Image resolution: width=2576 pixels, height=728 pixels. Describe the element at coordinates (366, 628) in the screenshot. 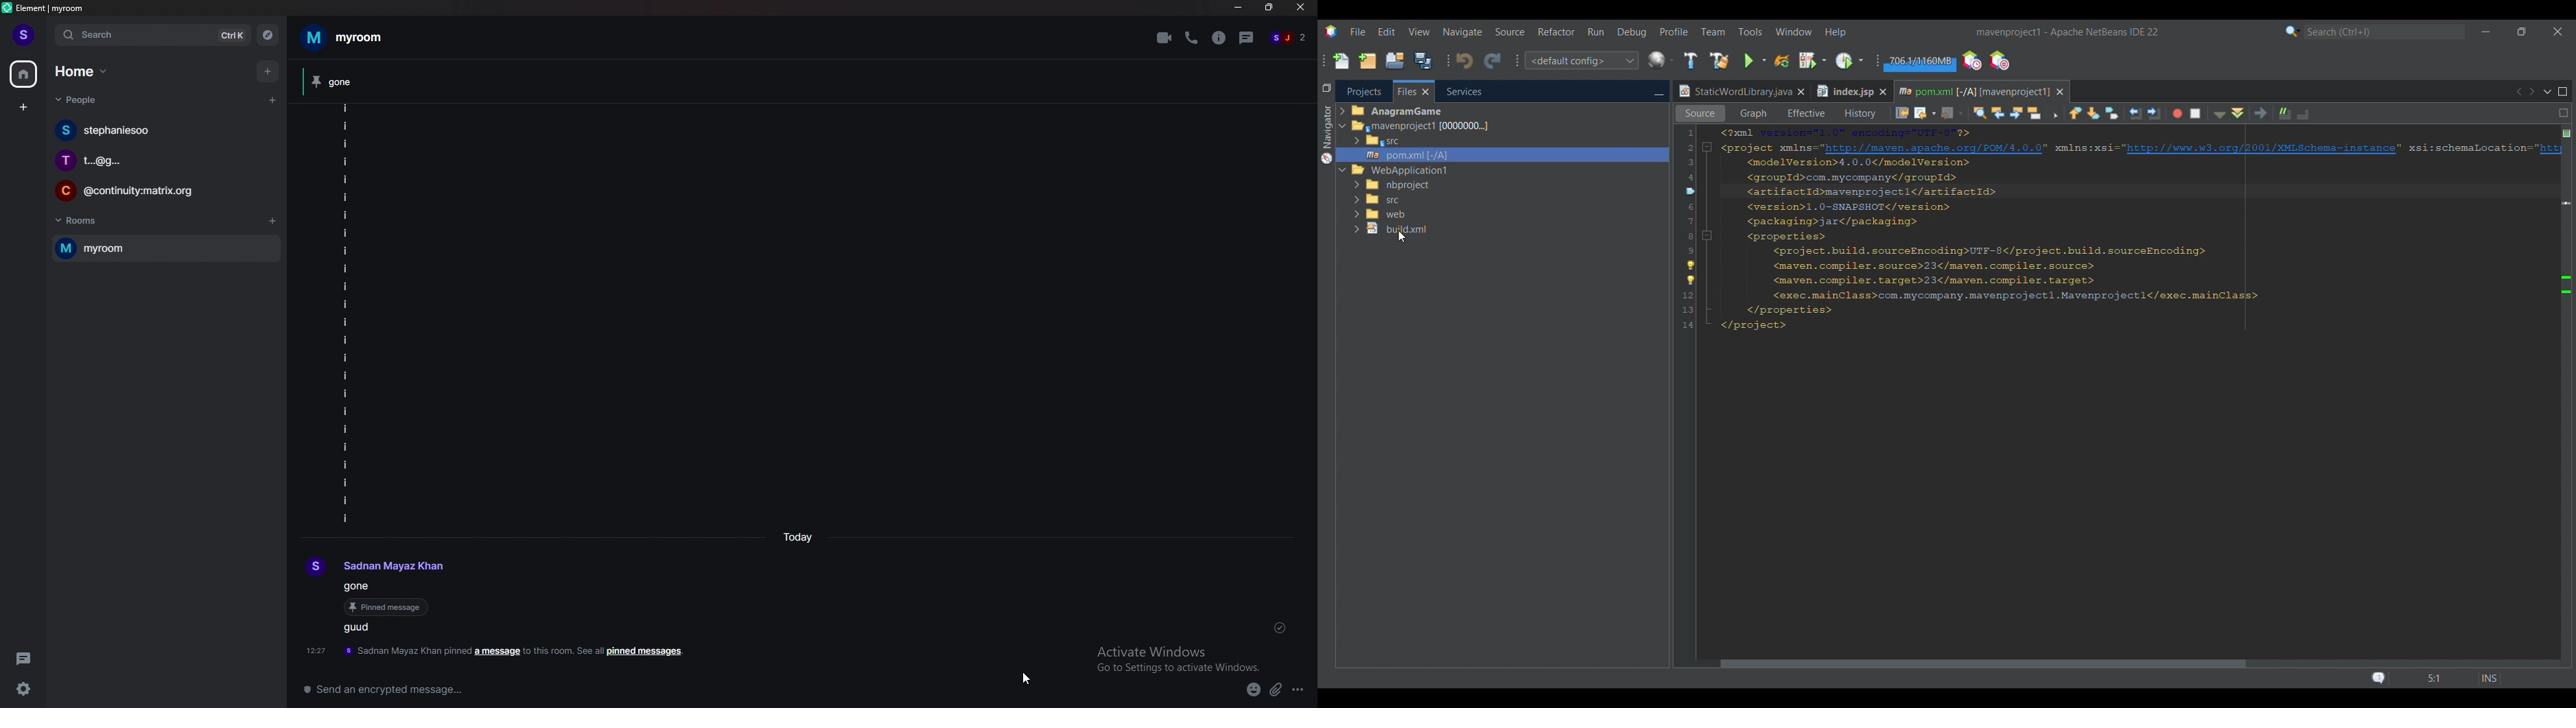

I see `text` at that location.